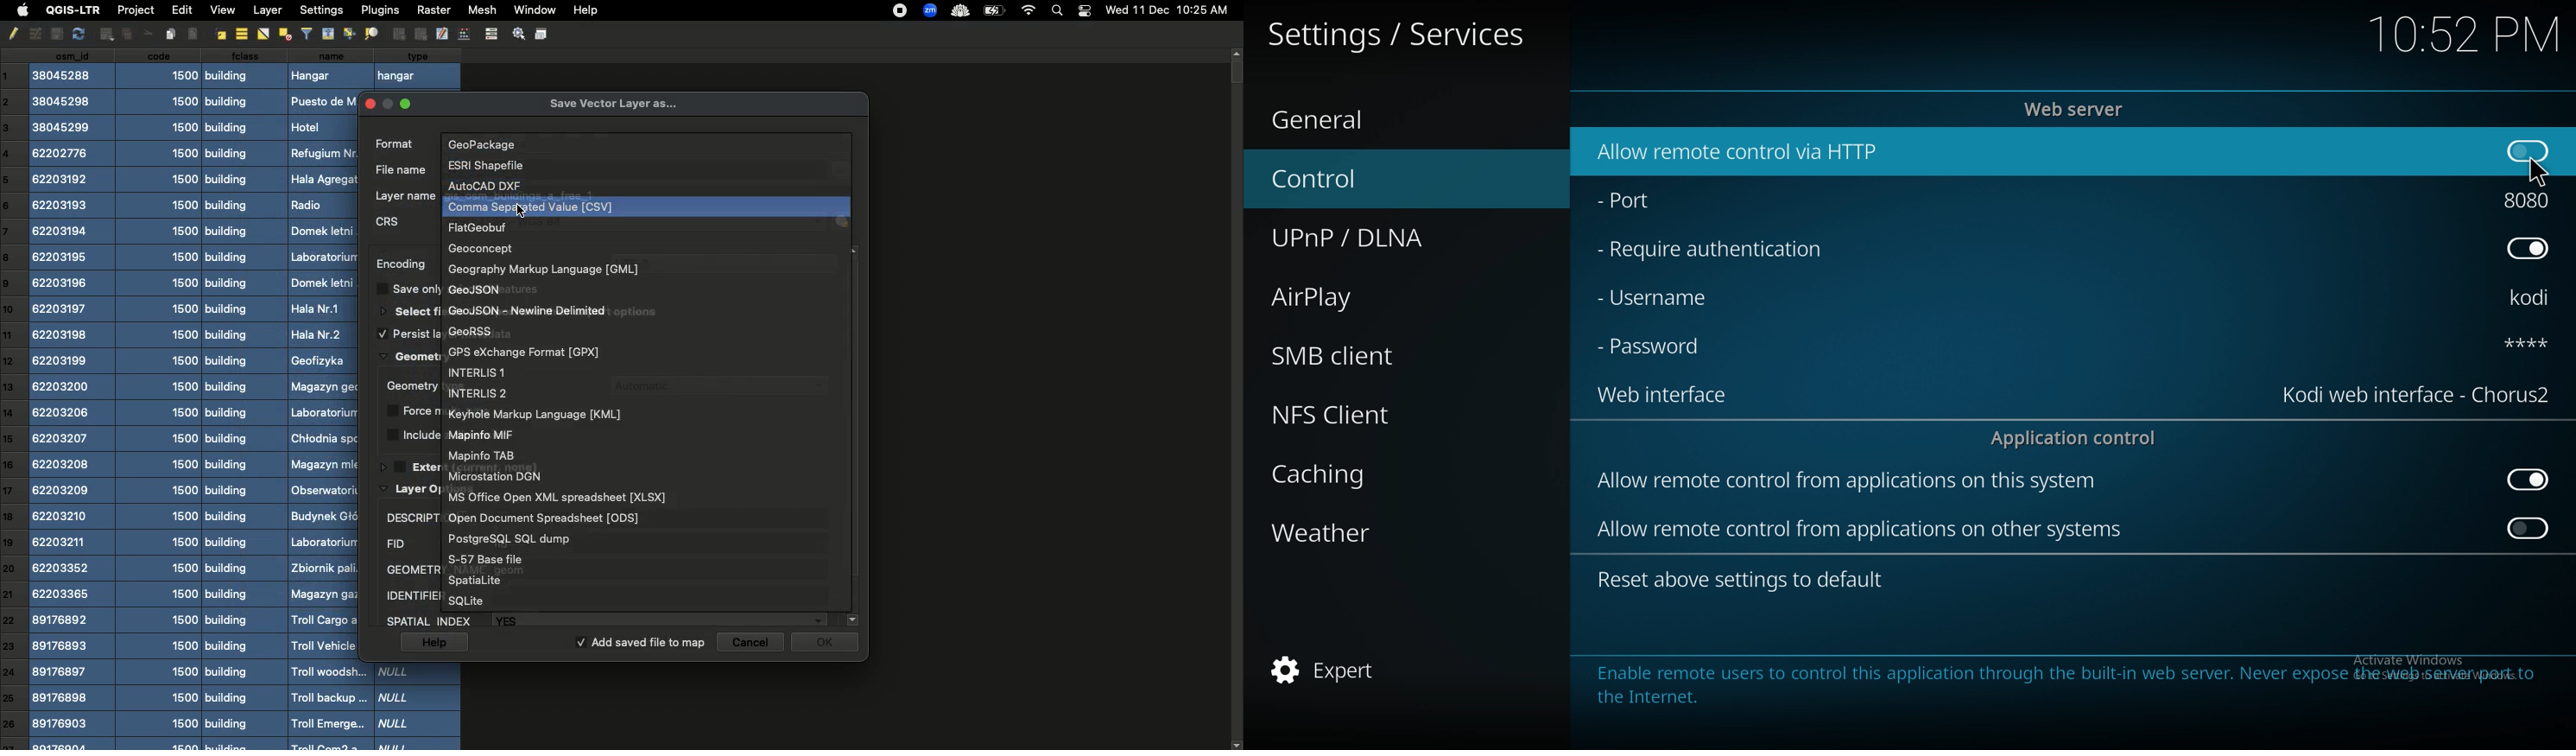 The image size is (2576, 756). Describe the element at coordinates (1666, 297) in the screenshot. I see `username` at that location.